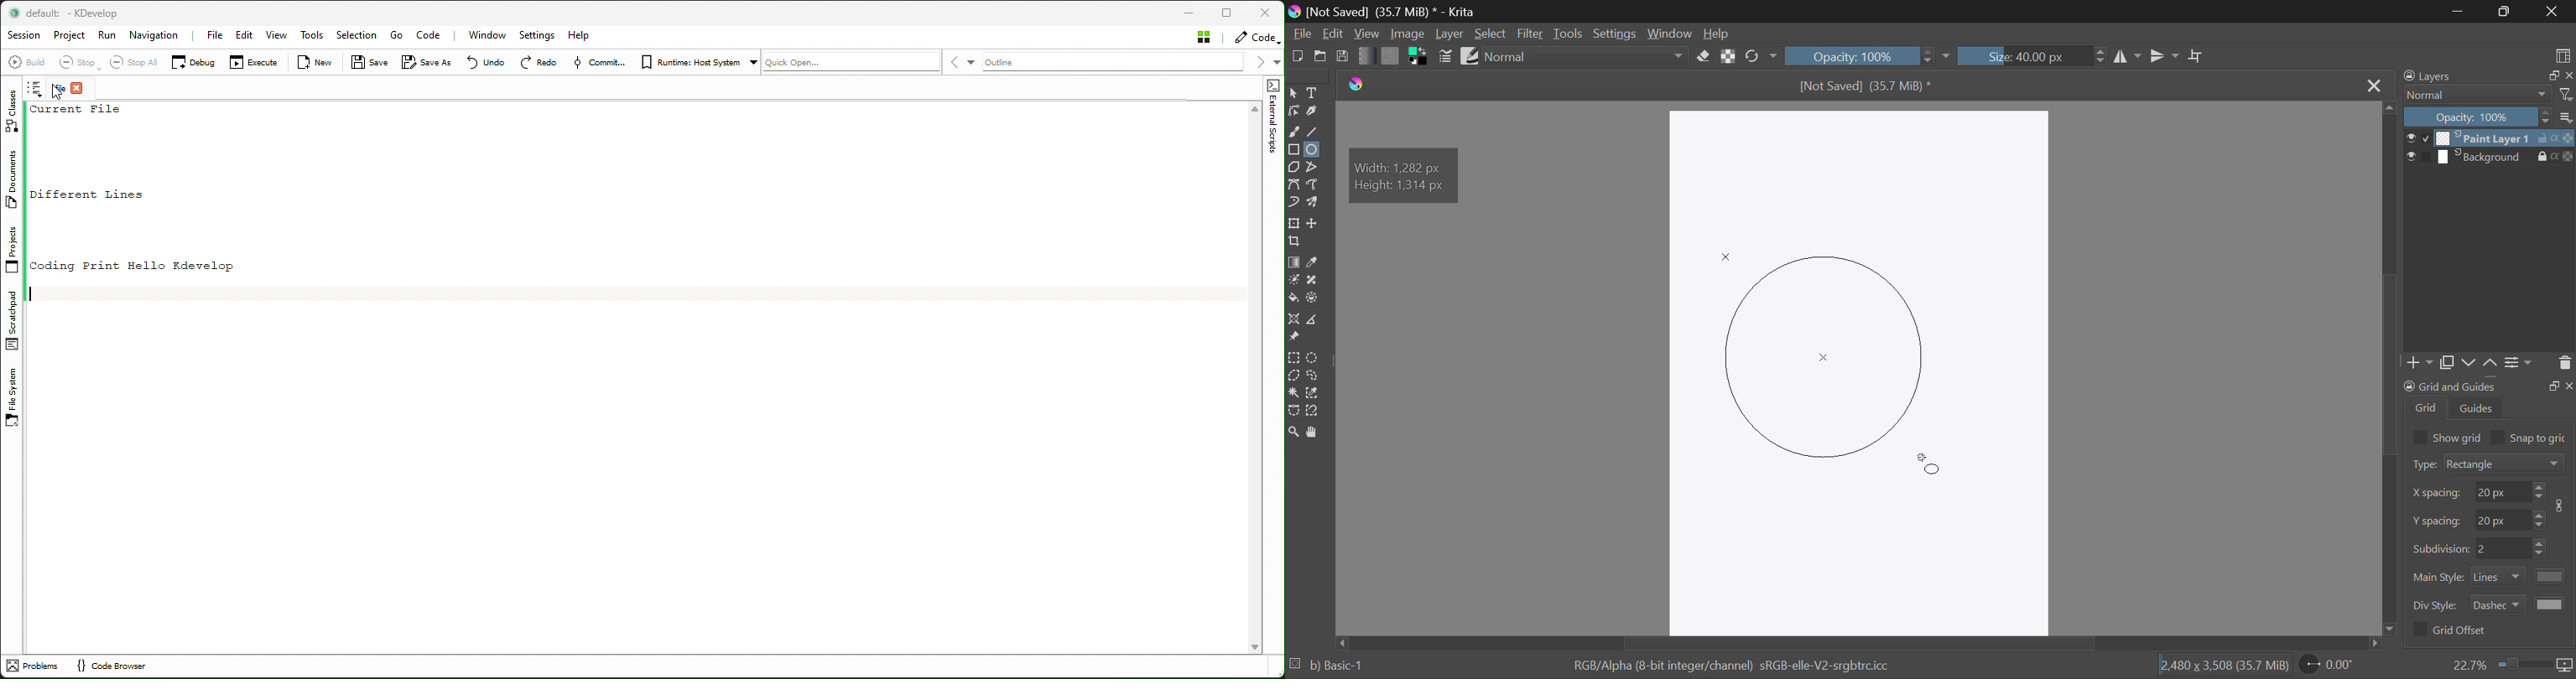 The image size is (2576, 700). Describe the element at coordinates (1363, 56) in the screenshot. I see `Gradient` at that location.